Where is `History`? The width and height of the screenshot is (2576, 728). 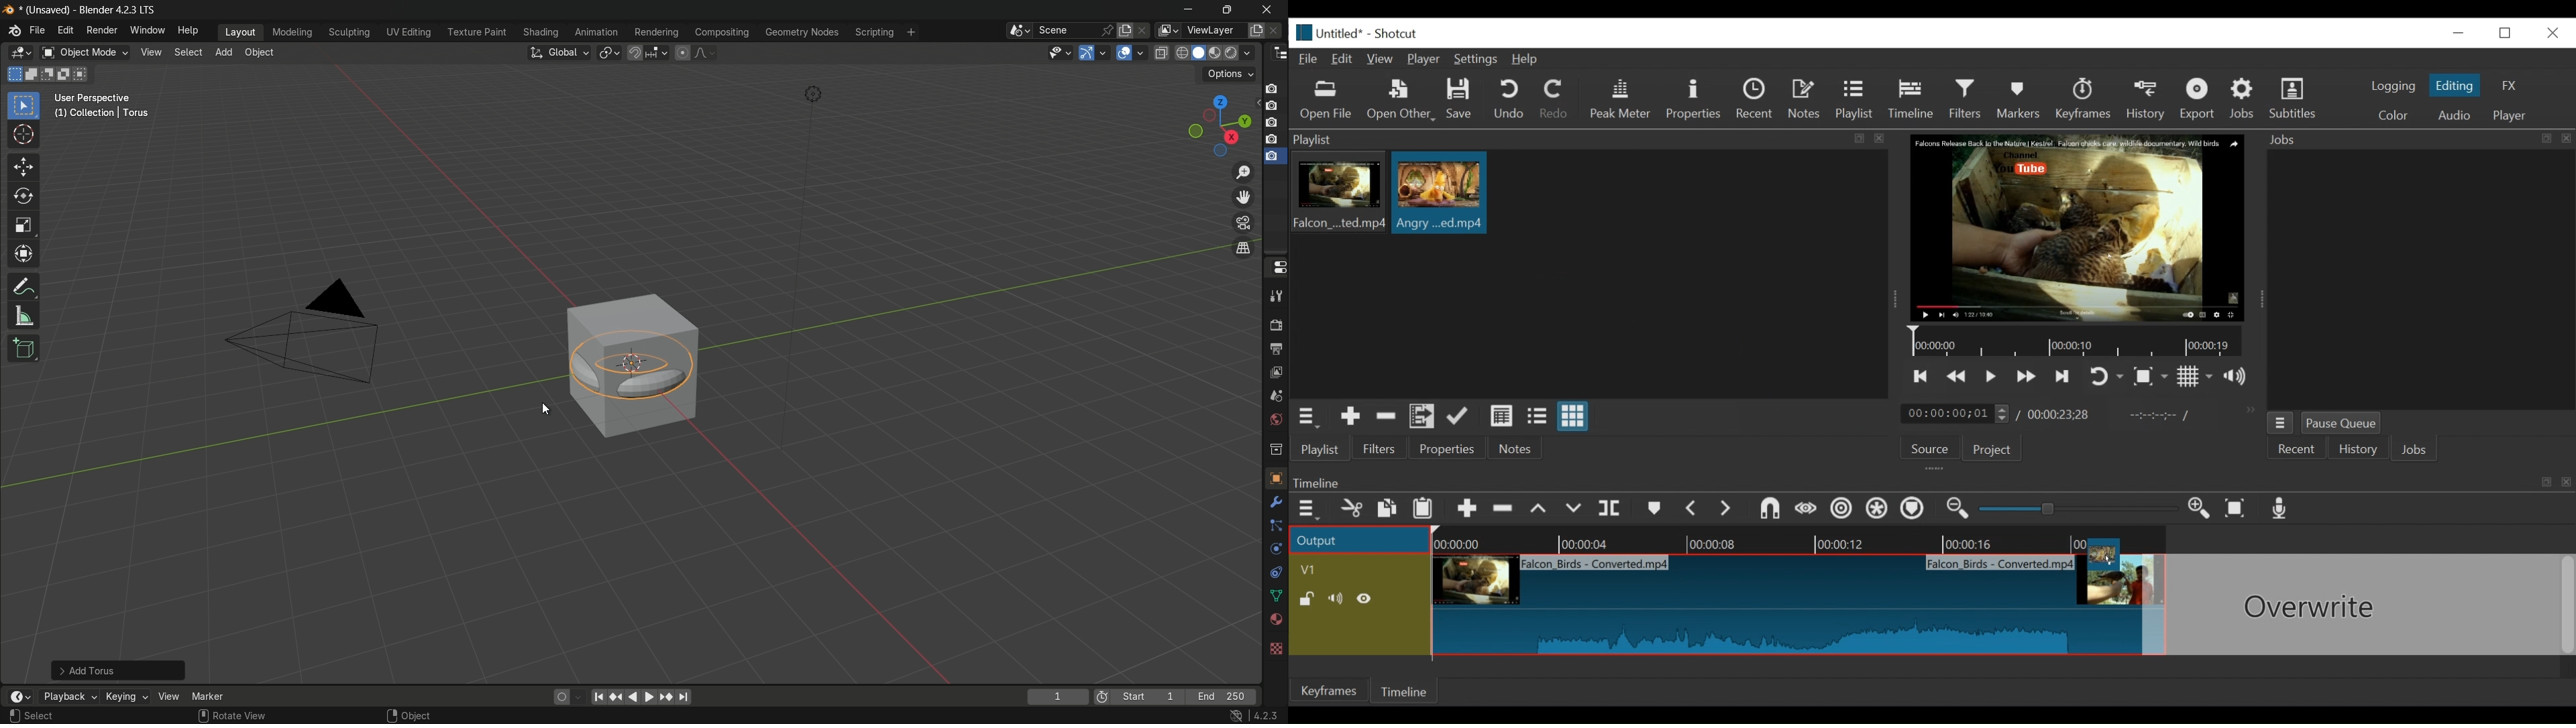
History is located at coordinates (2358, 451).